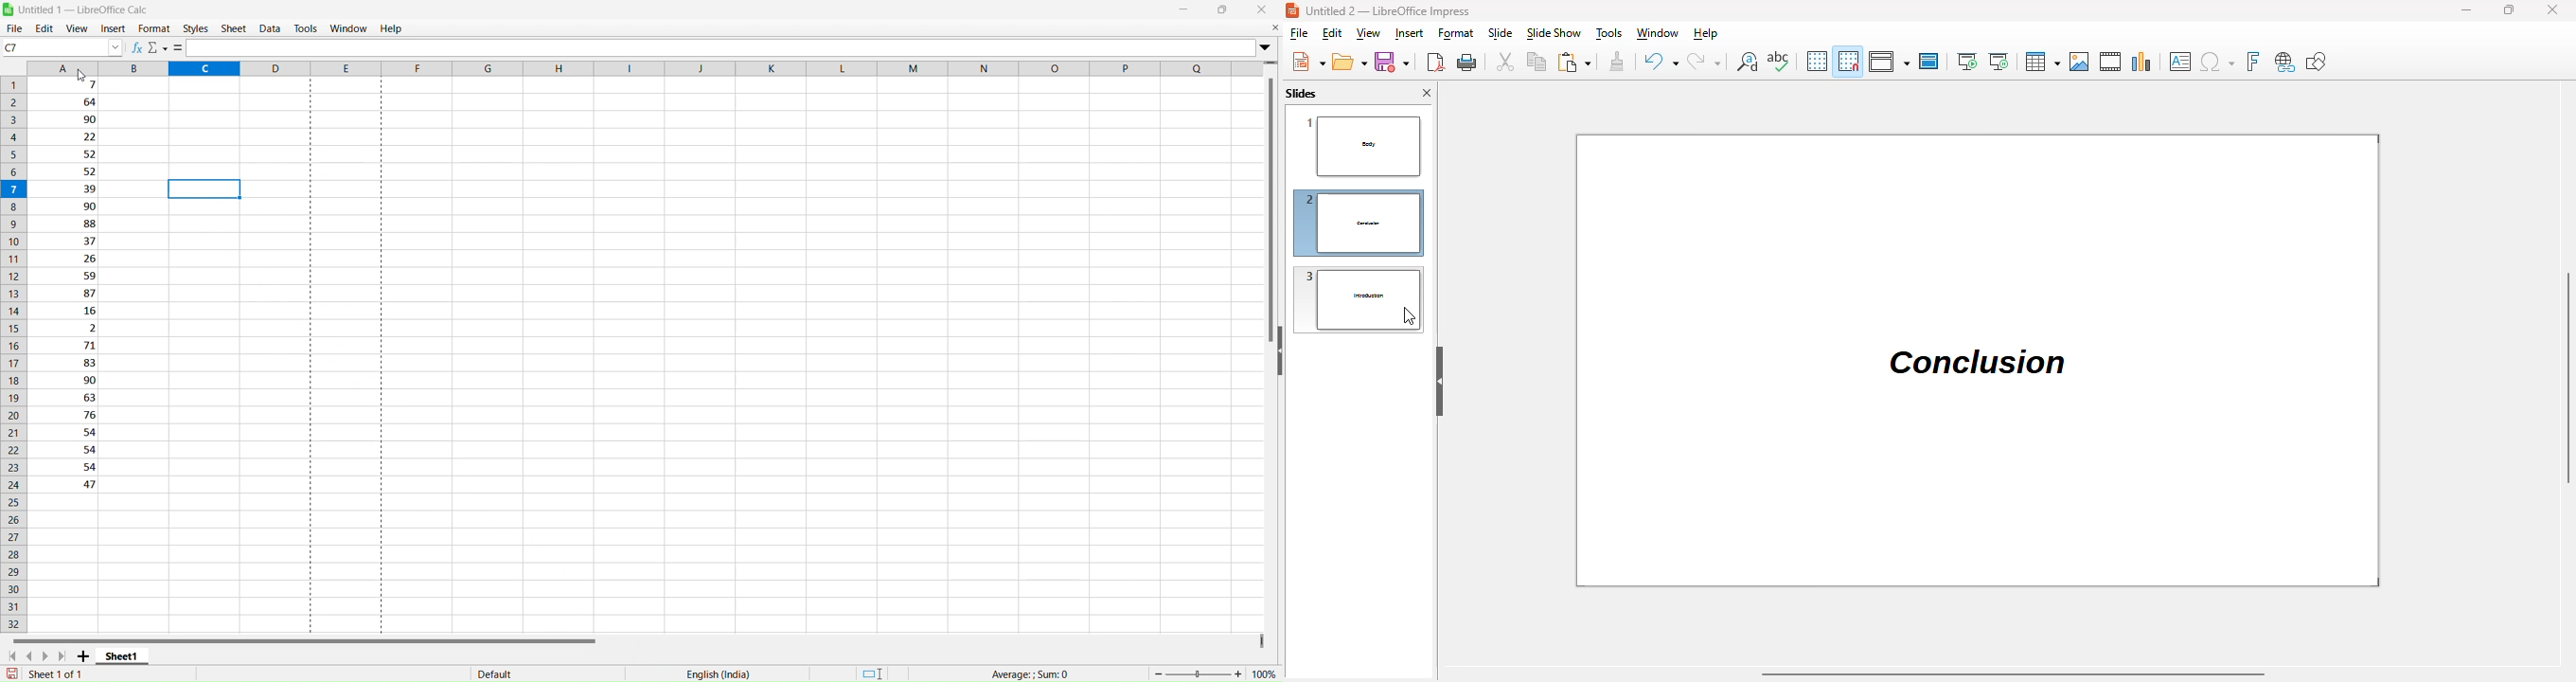 The image size is (2576, 700). Describe the element at coordinates (124, 655) in the screenshot. I see `Sheet 1` at that location.